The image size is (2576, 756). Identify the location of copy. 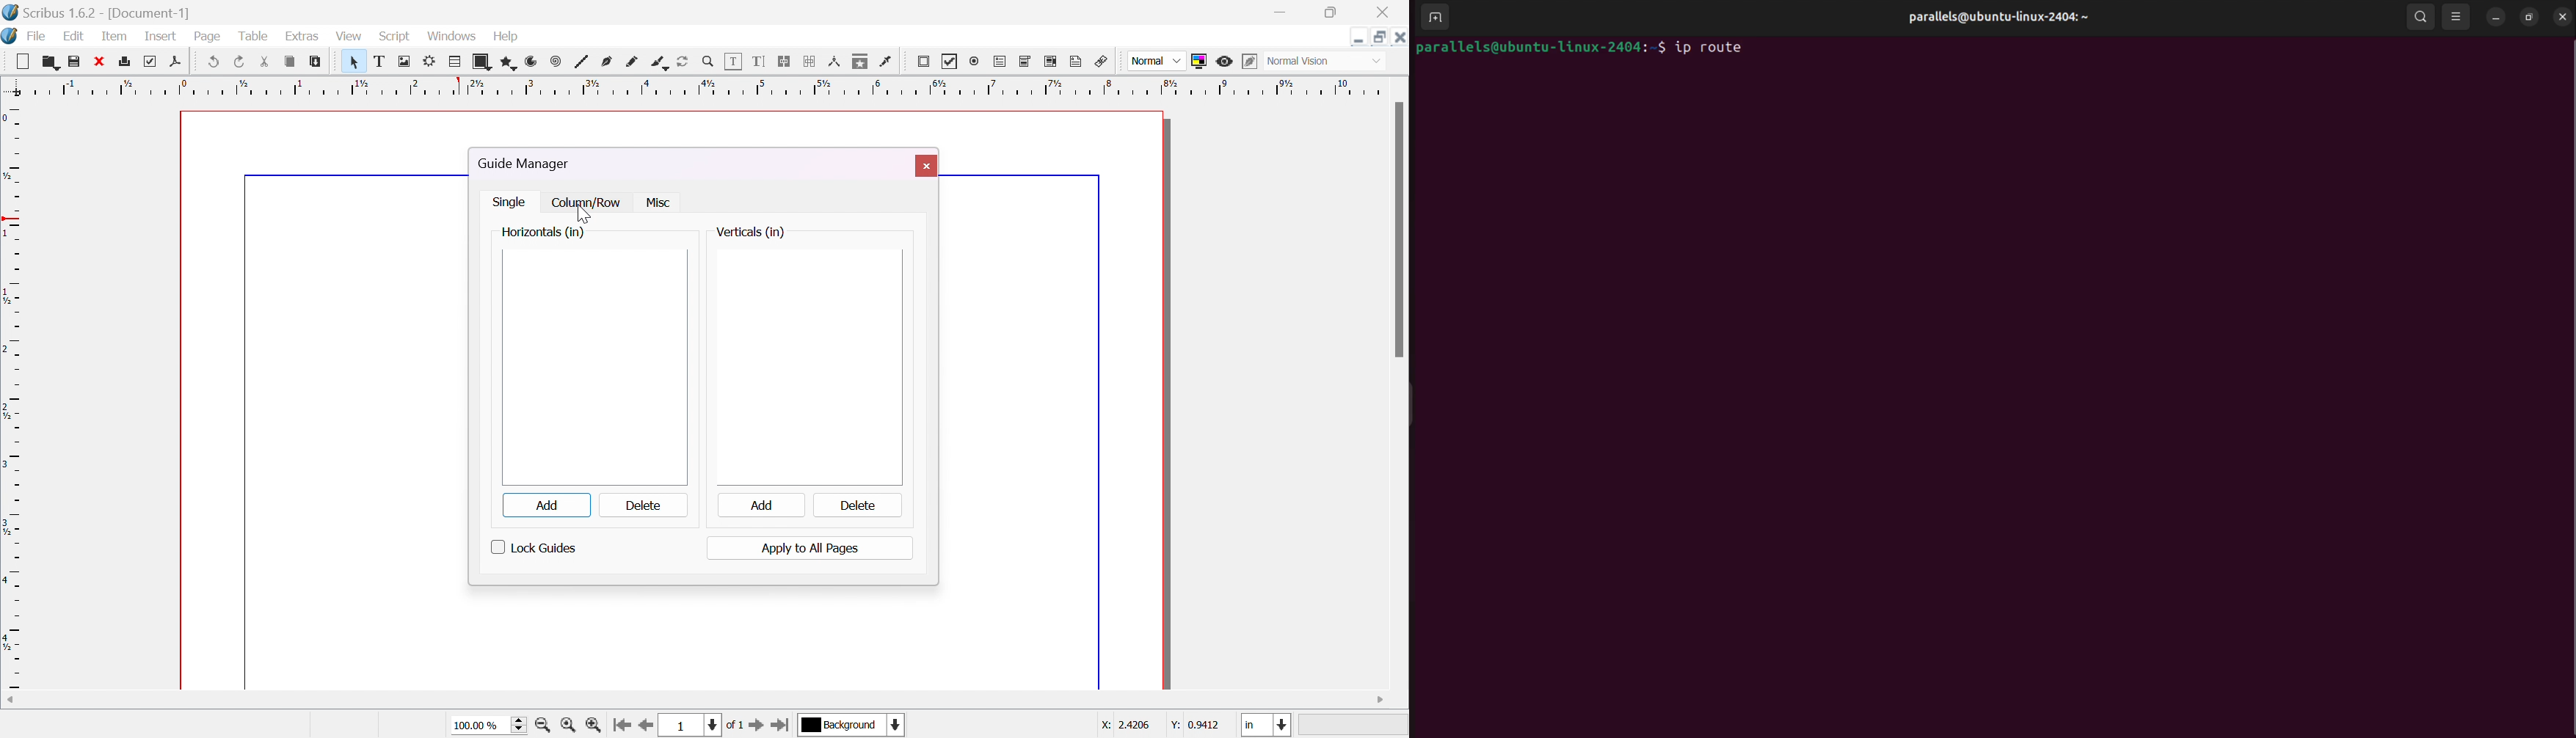
(291, 61).